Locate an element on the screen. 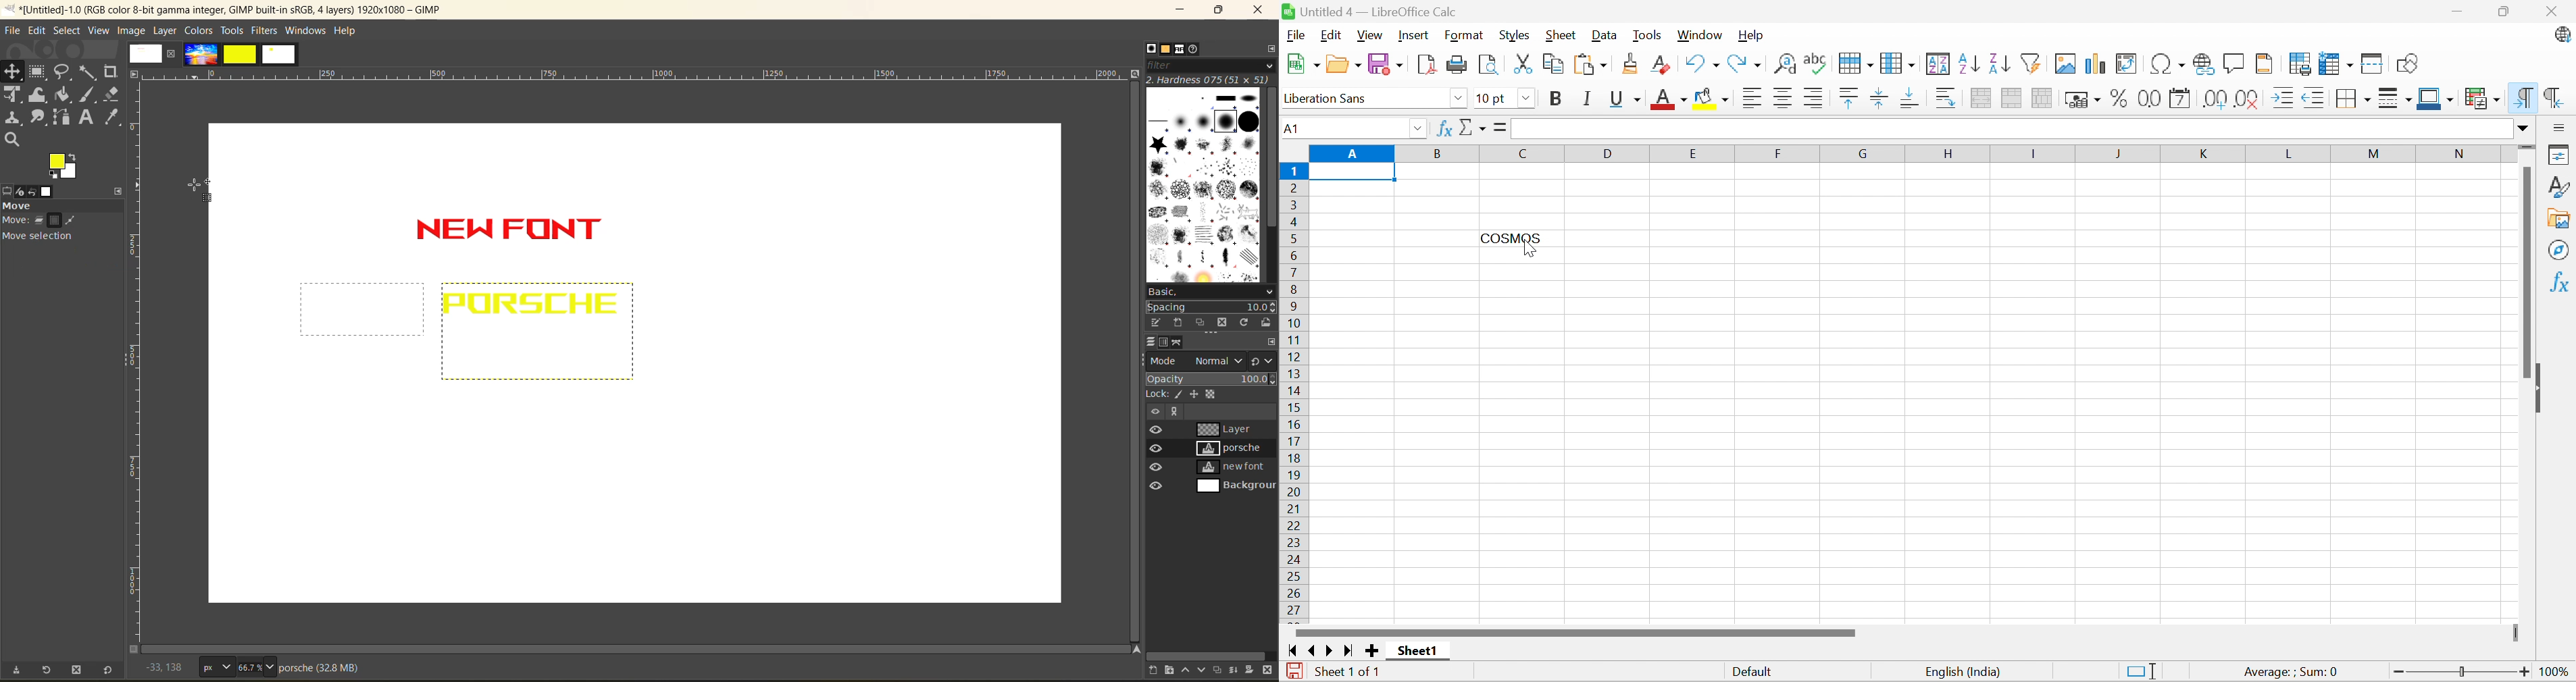  Clear Direct Formatting is located at coordinates (1665, 65).